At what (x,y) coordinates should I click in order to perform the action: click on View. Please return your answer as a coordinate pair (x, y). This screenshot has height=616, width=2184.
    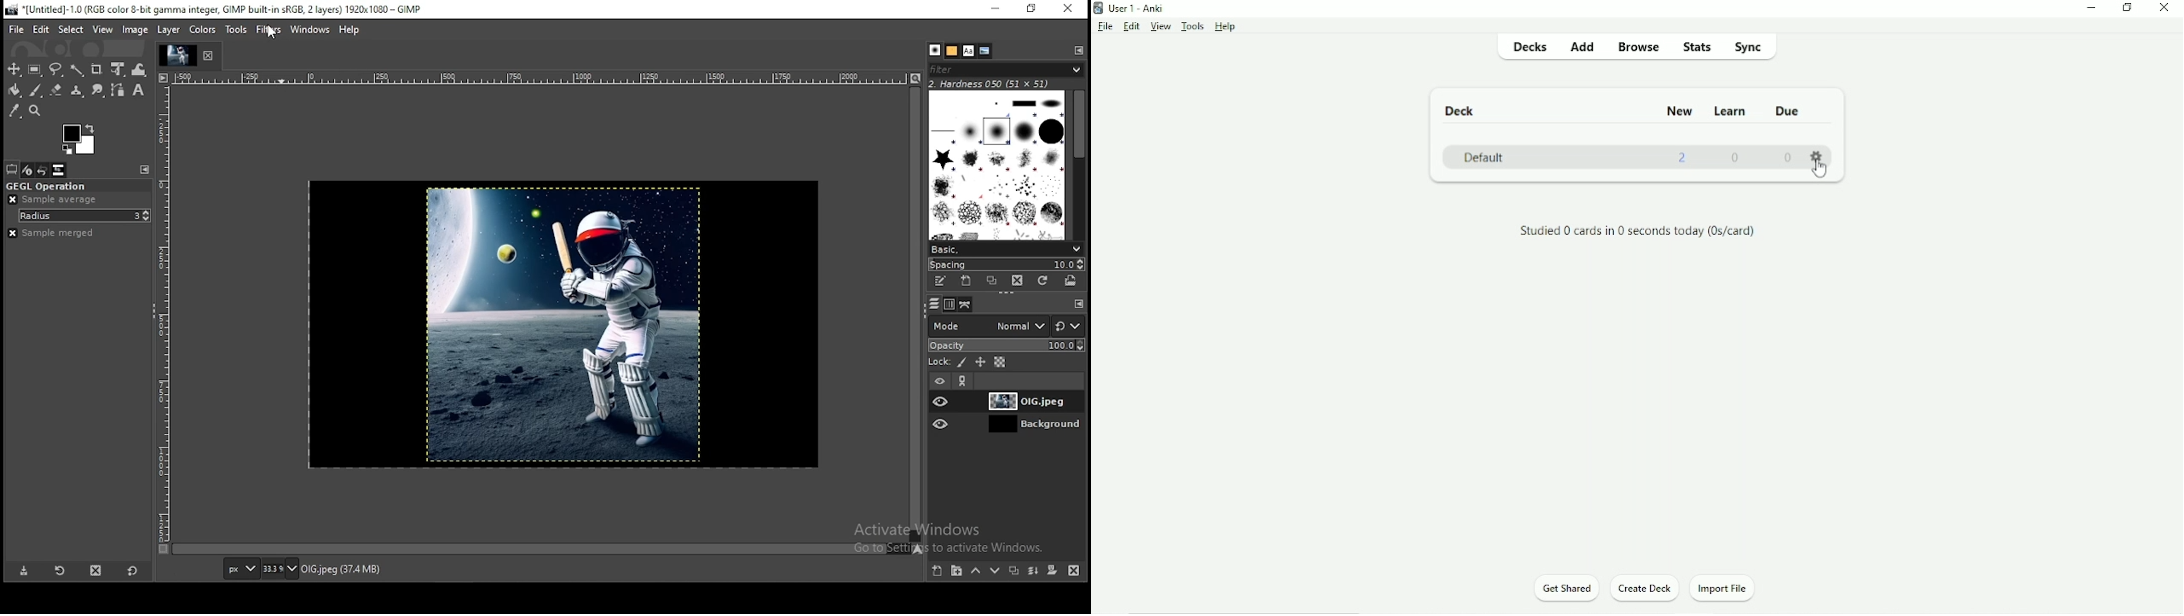
    Looking at the image, I should click on (1160, 26).